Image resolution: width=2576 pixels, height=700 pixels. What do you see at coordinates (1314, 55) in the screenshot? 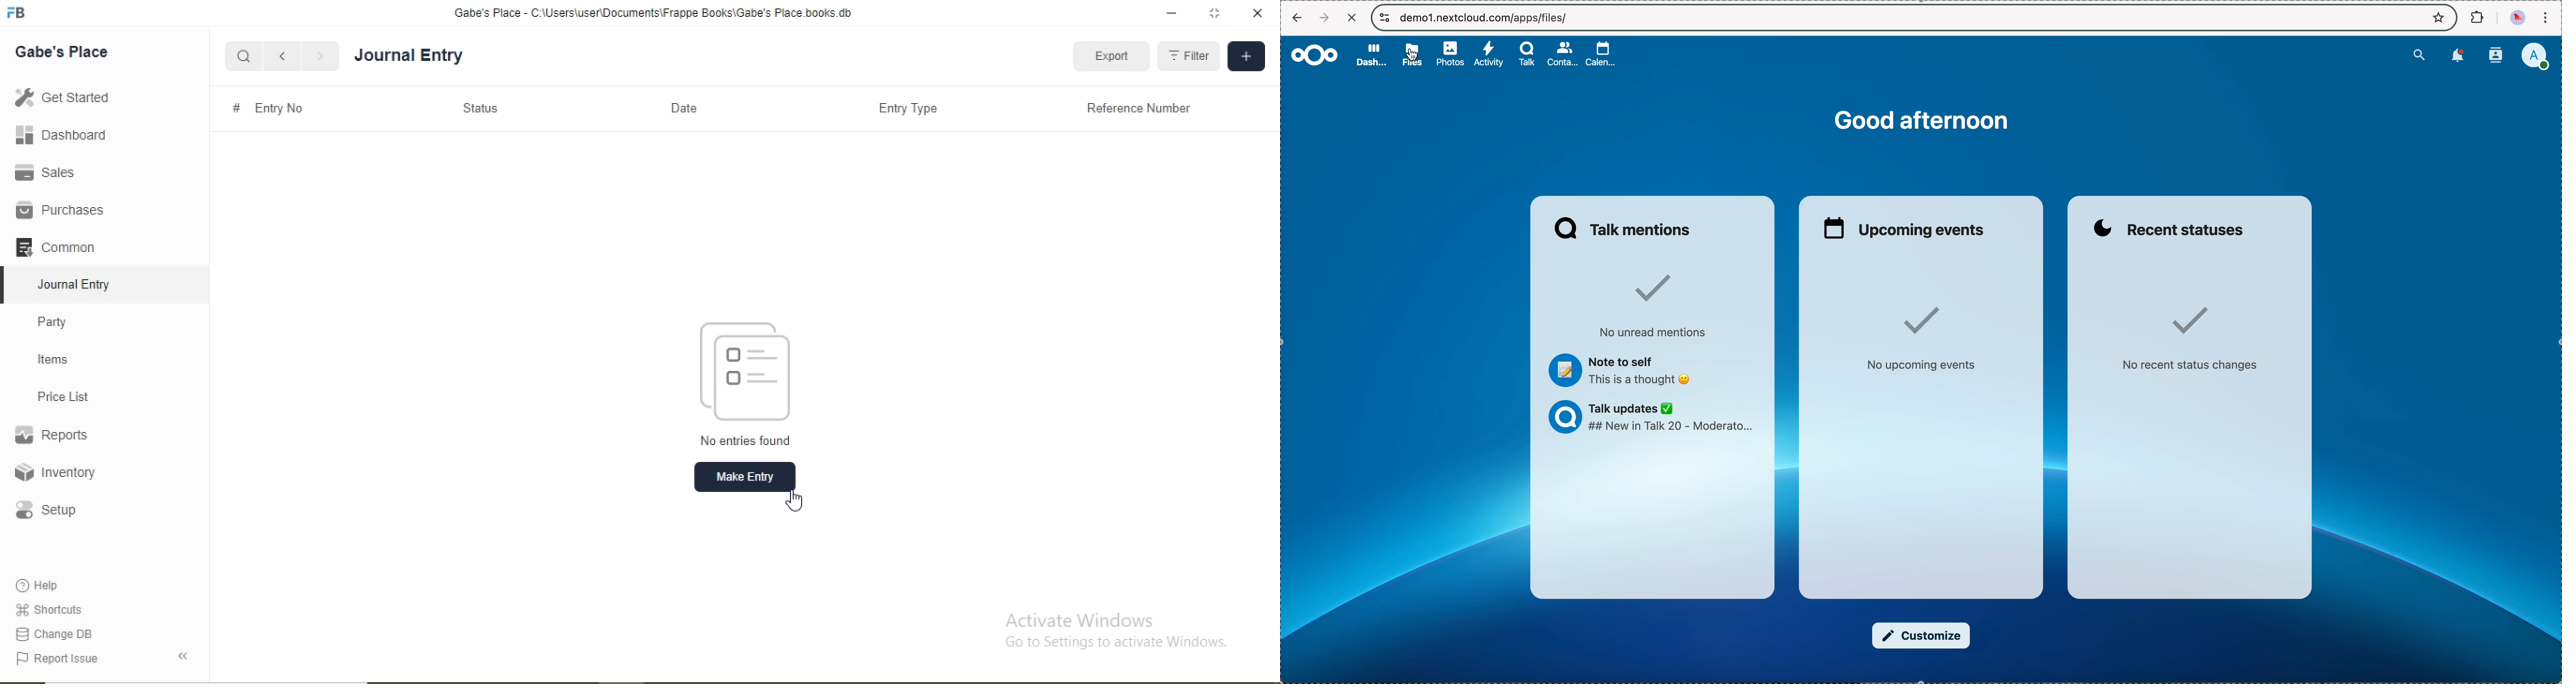
I see `Nextcloud logo` at bounding box center [1314, 55].